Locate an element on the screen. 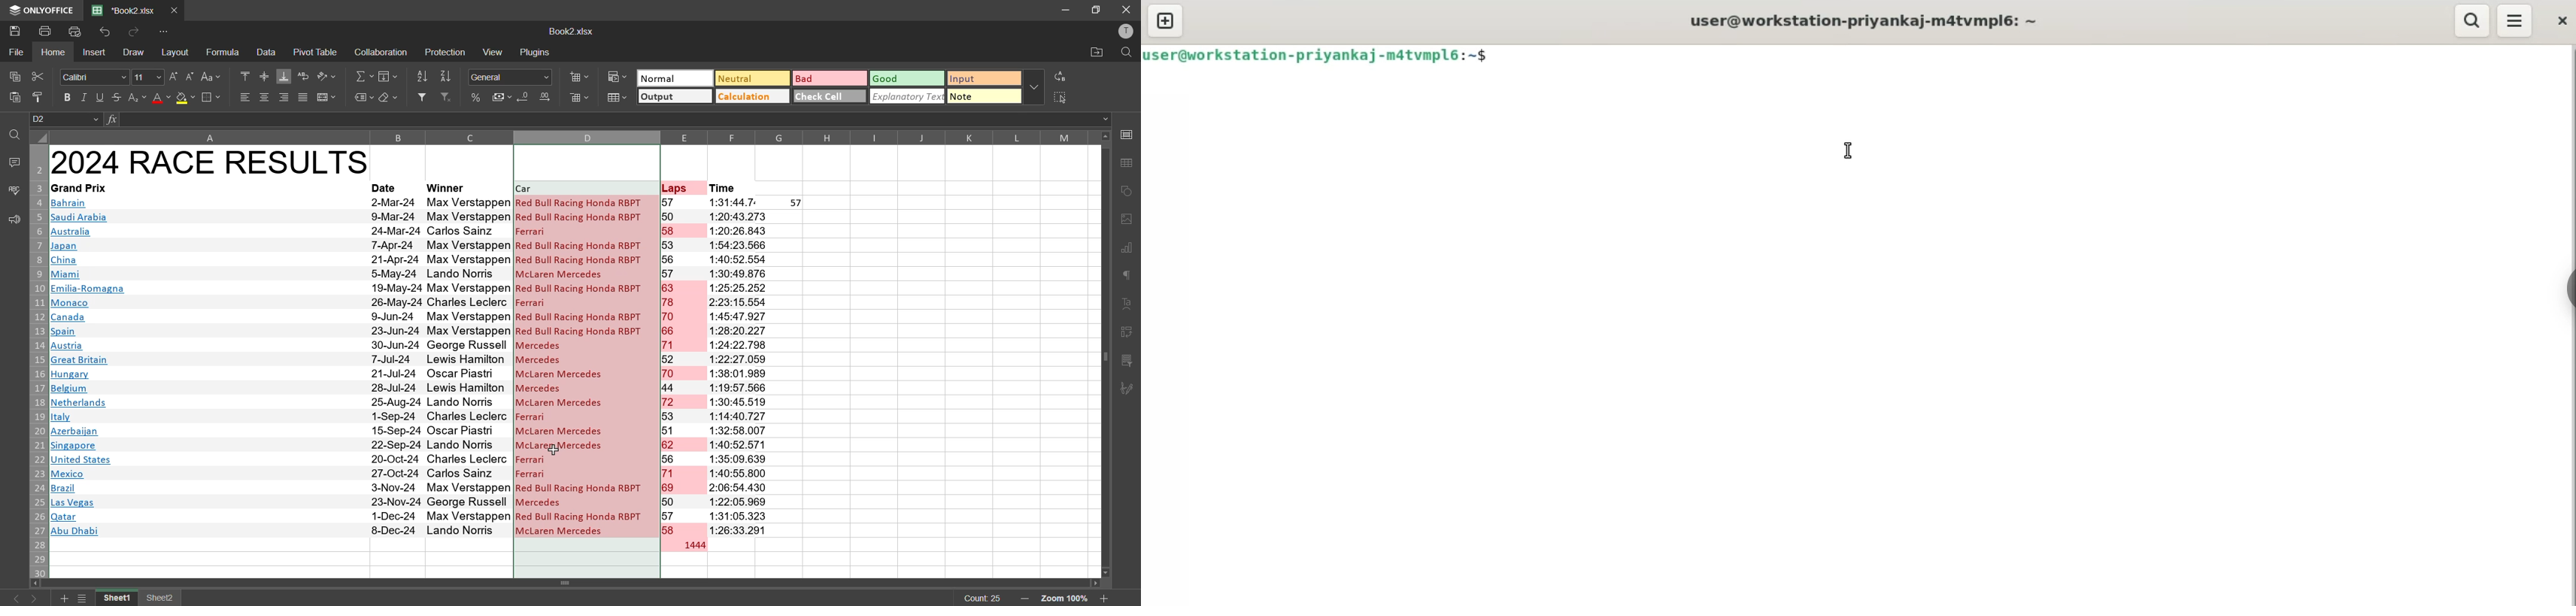 This screenshot has width=2576, height=616. Country is located at coordinates (89, 369).